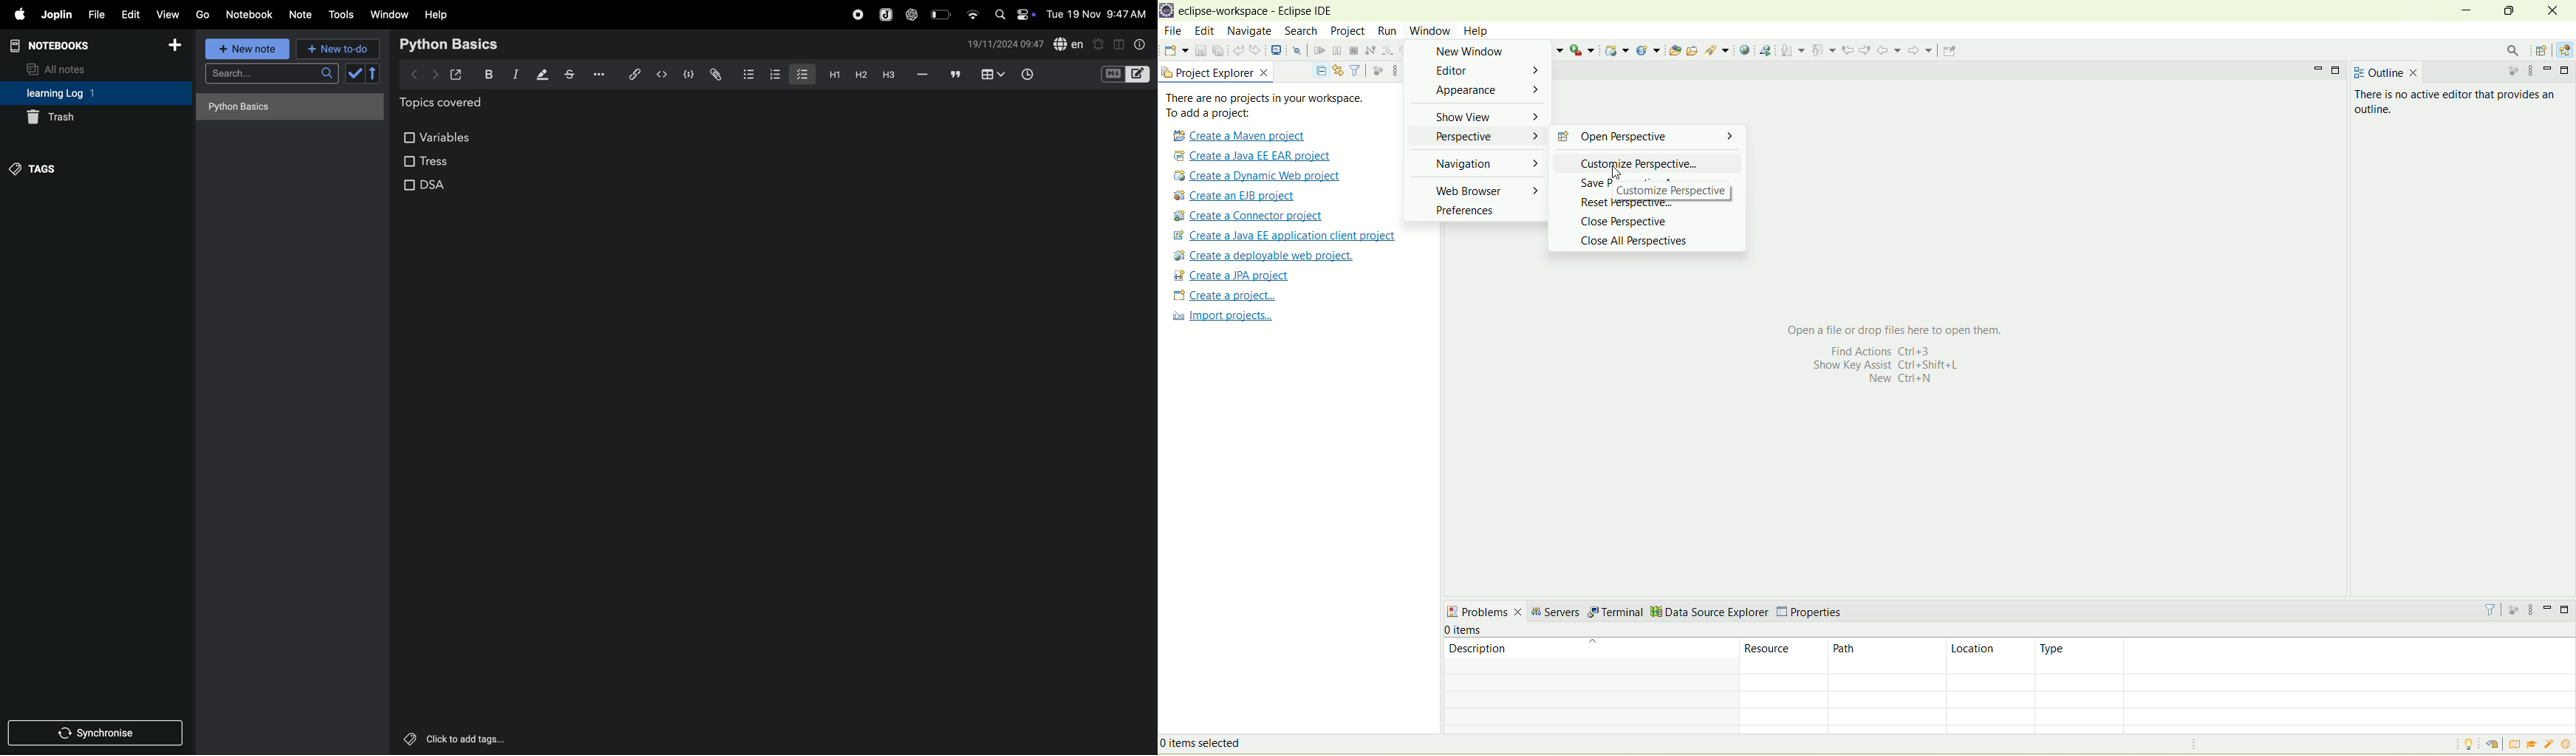 This screenshot has height=756, width=2576. What do you see at coordinates (1249, 33) in the screenshot?
I see `navigate` at bounding box center [1249, 33].